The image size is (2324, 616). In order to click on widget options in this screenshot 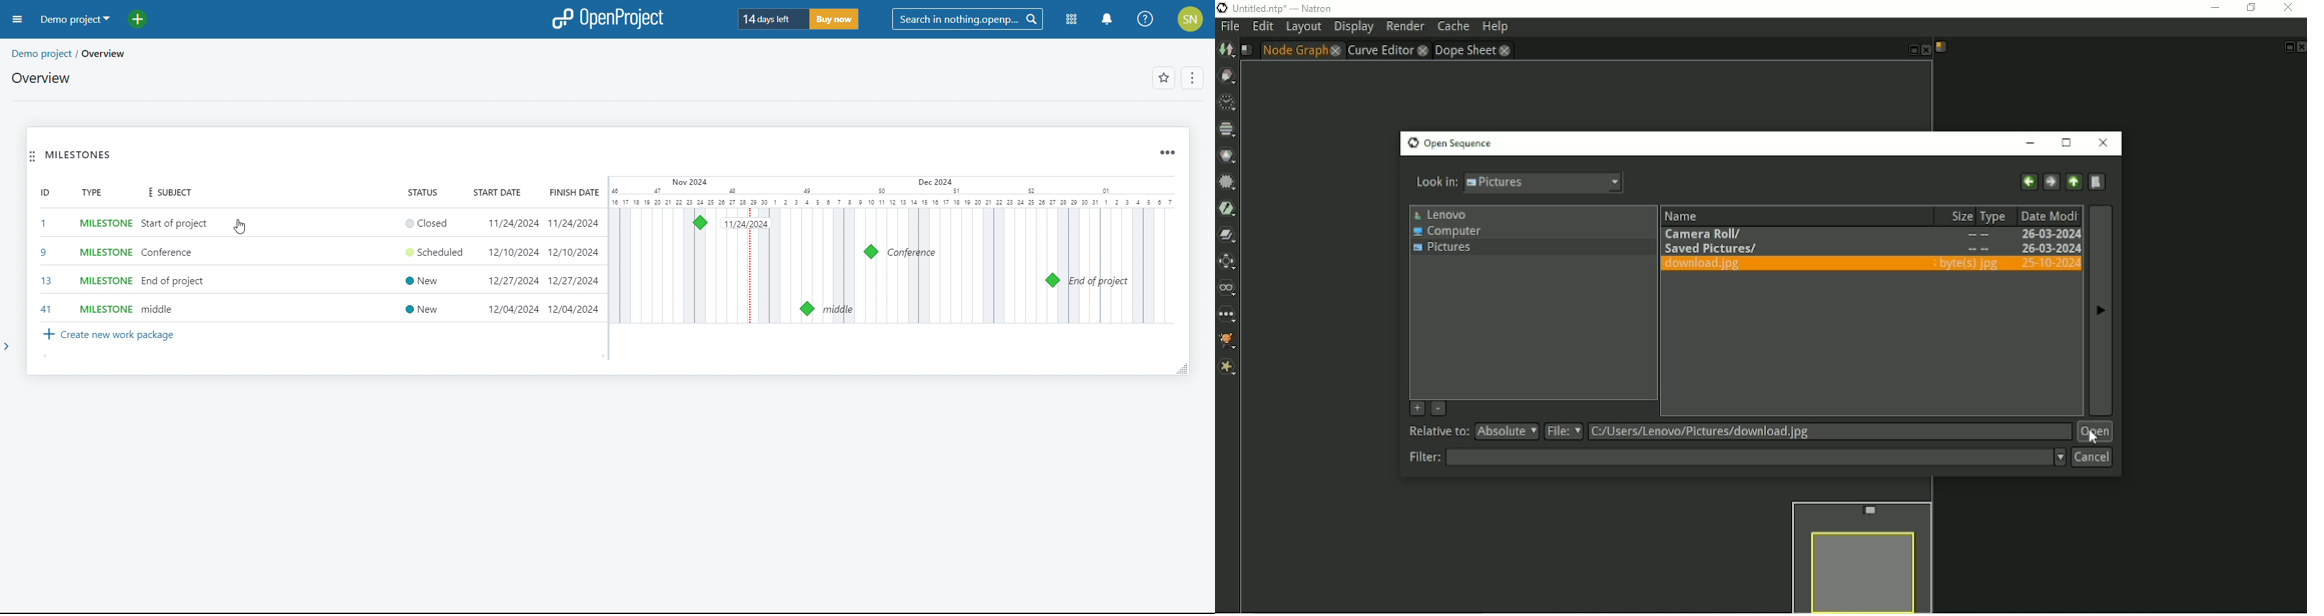, I will do `click(1168, 151)`.